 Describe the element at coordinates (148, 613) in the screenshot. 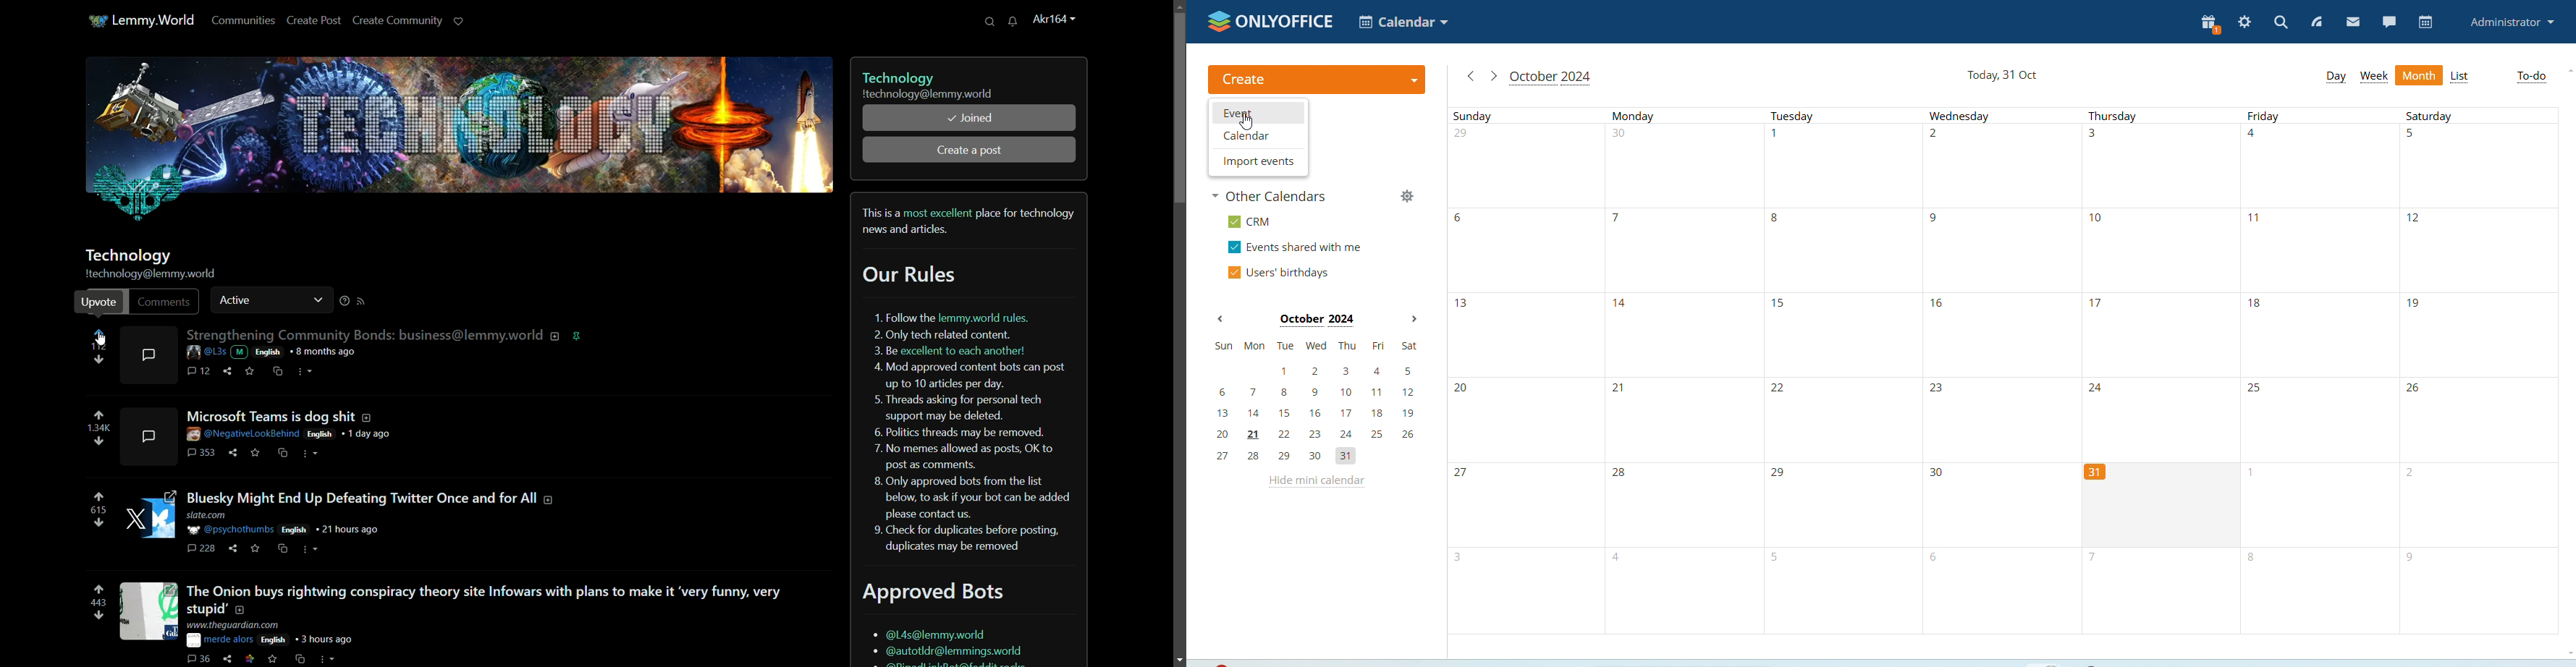

I see `image` at that location.